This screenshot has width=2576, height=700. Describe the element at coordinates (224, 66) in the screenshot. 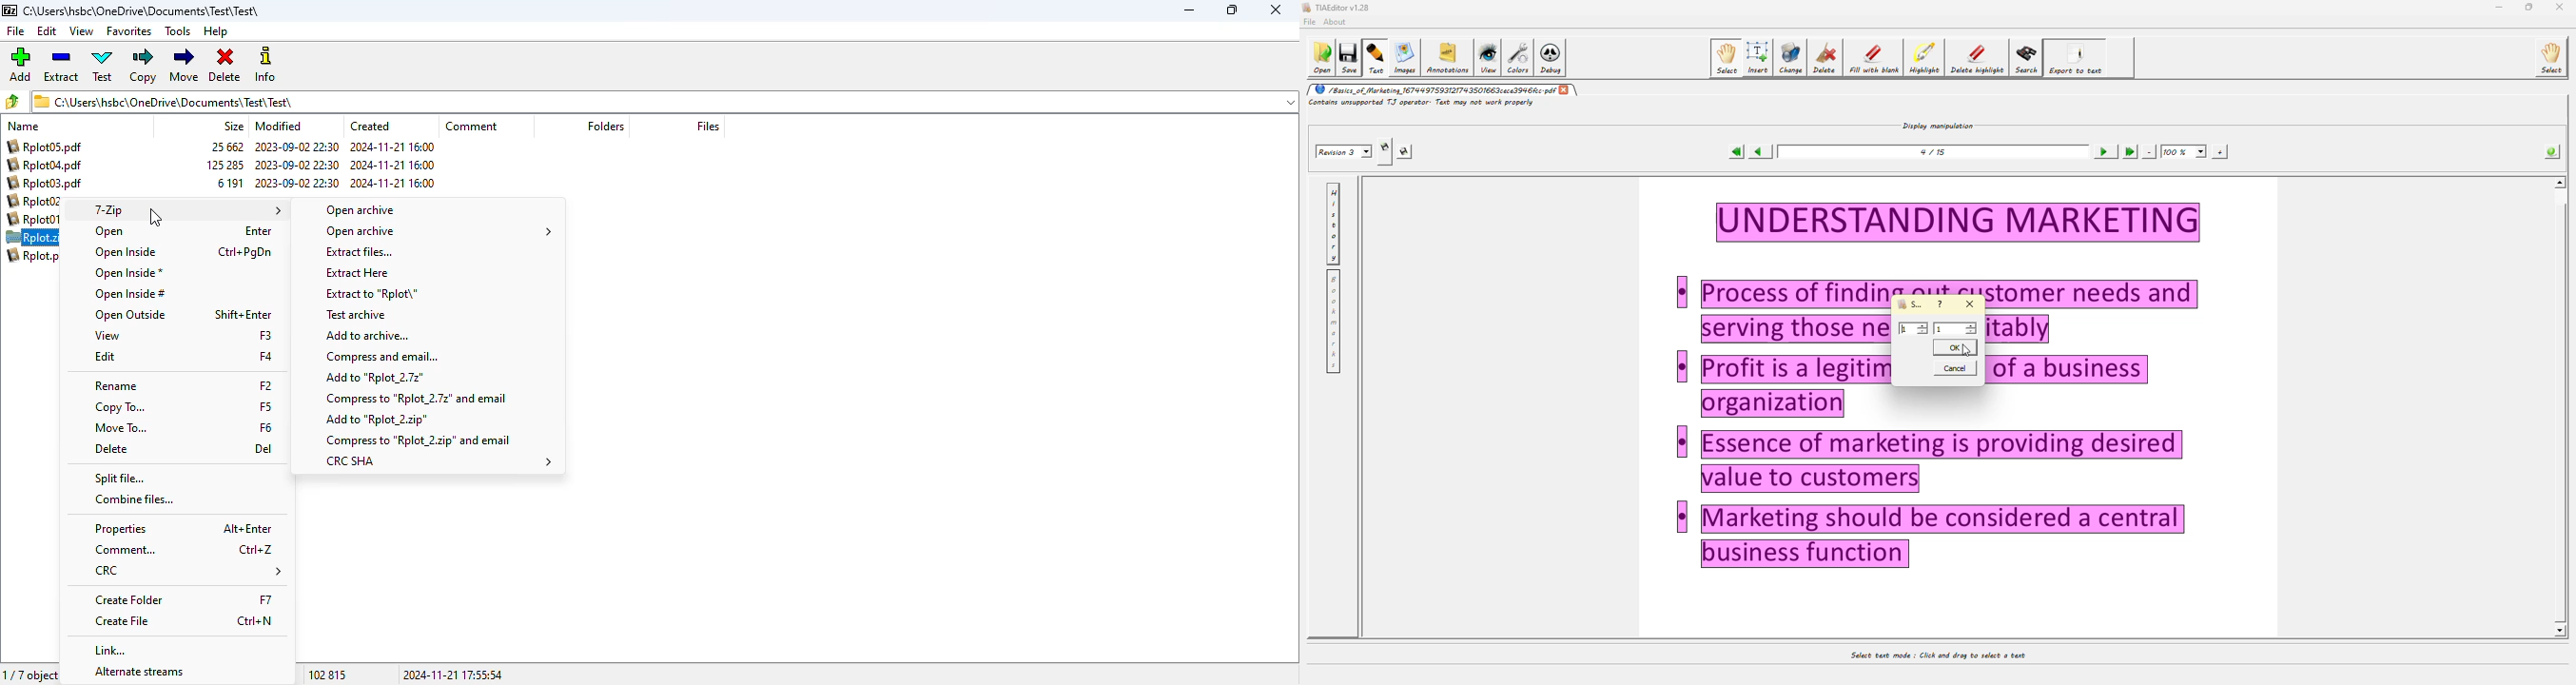

I see `delete` at that location.